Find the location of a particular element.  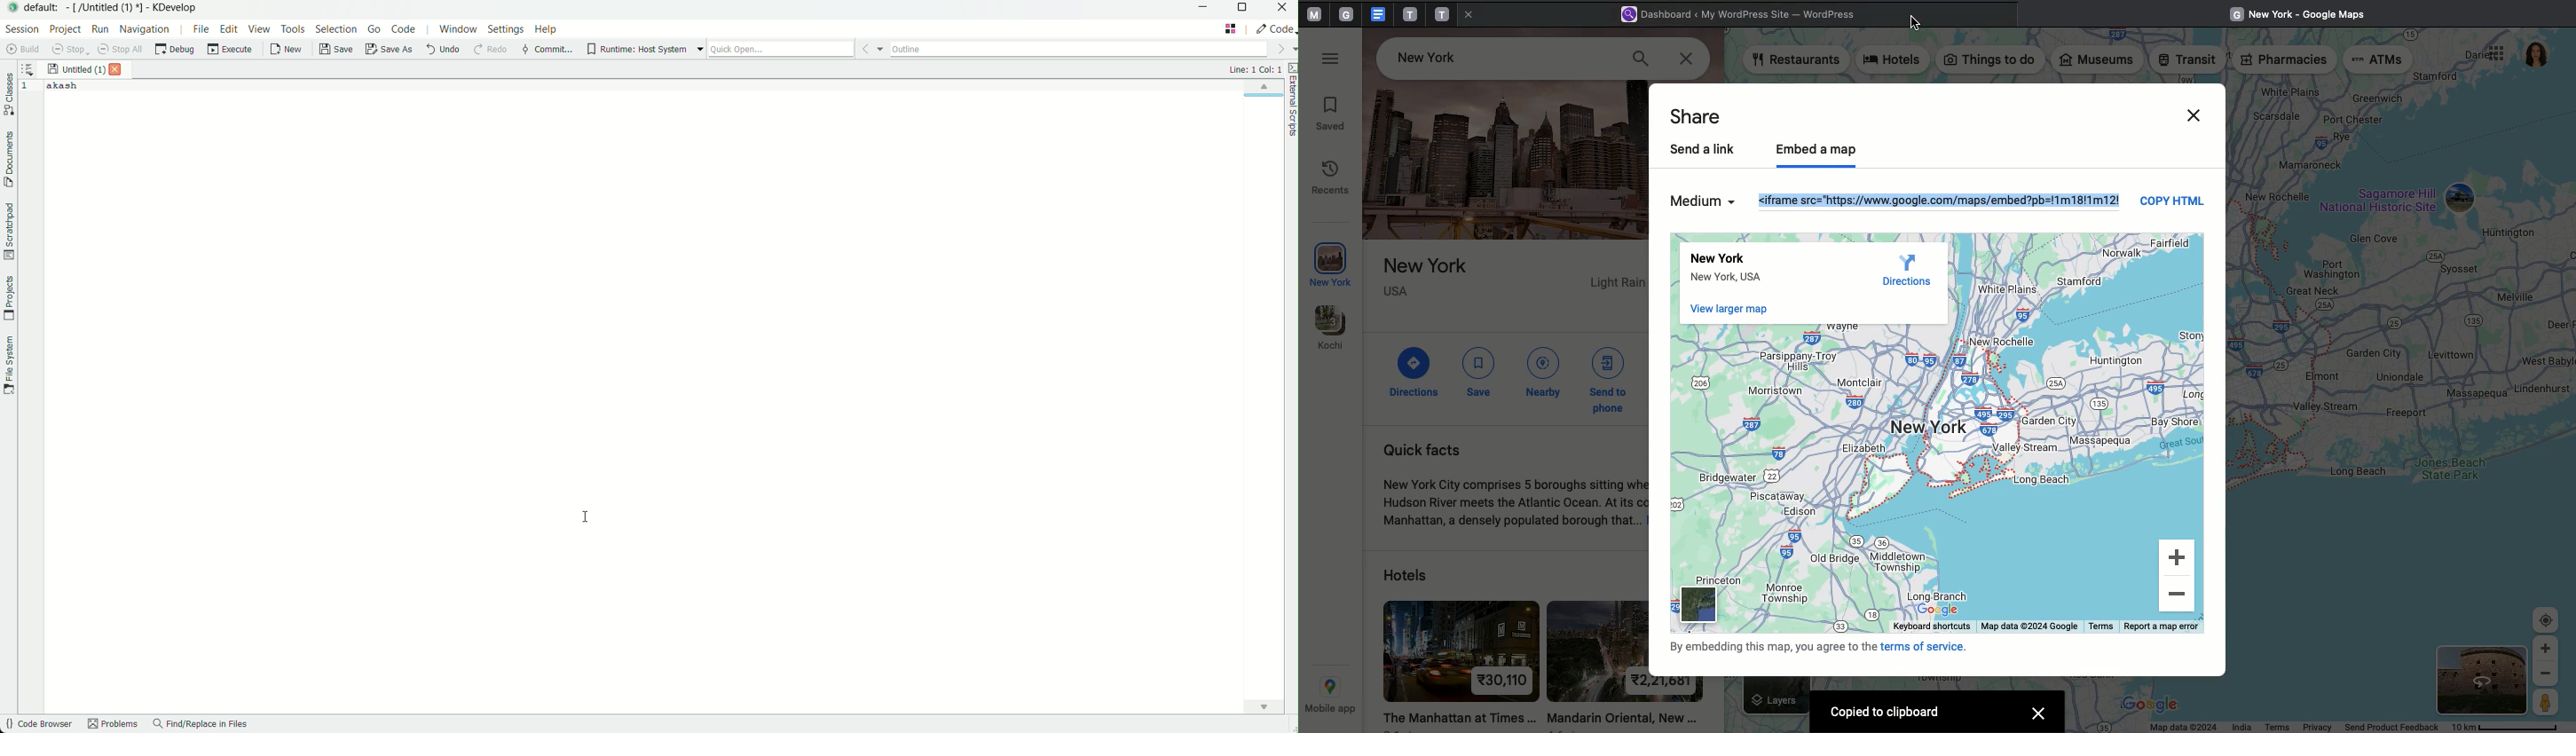

run menu is located at coordinates (100, 29).